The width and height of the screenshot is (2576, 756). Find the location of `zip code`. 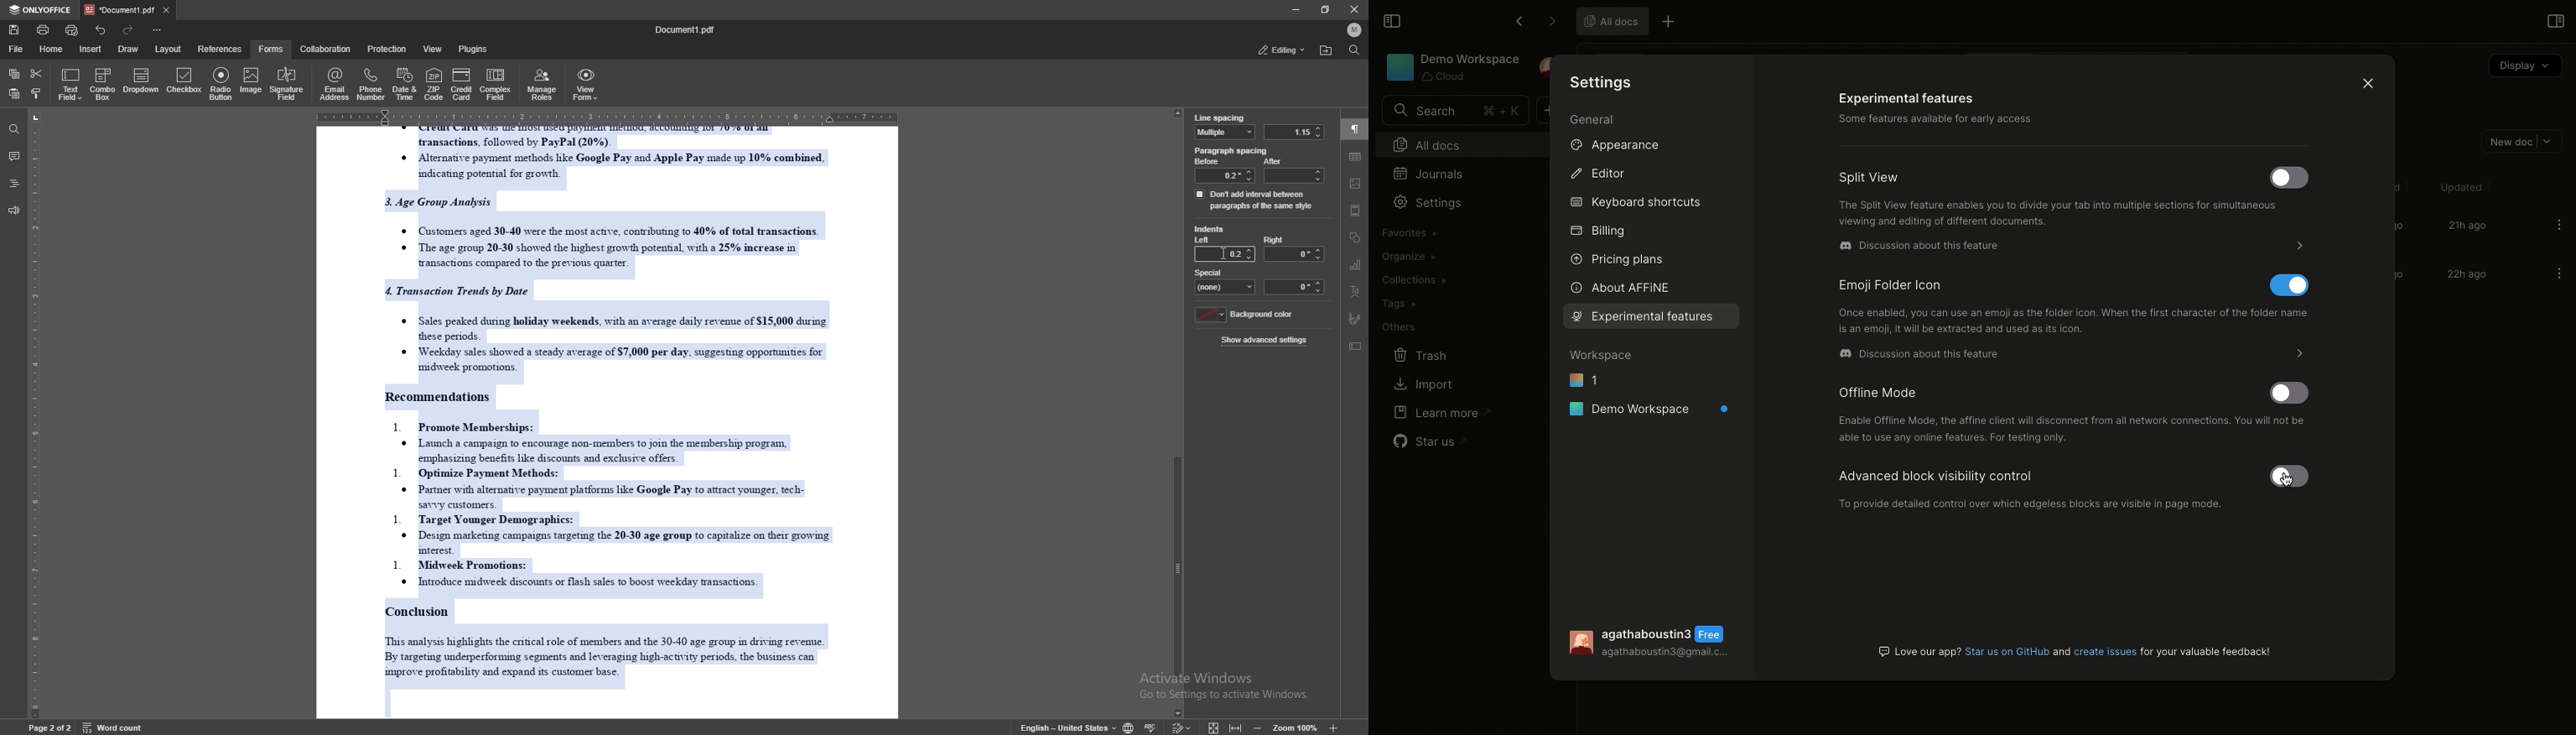

zip code is located at coordinates (434, 83).